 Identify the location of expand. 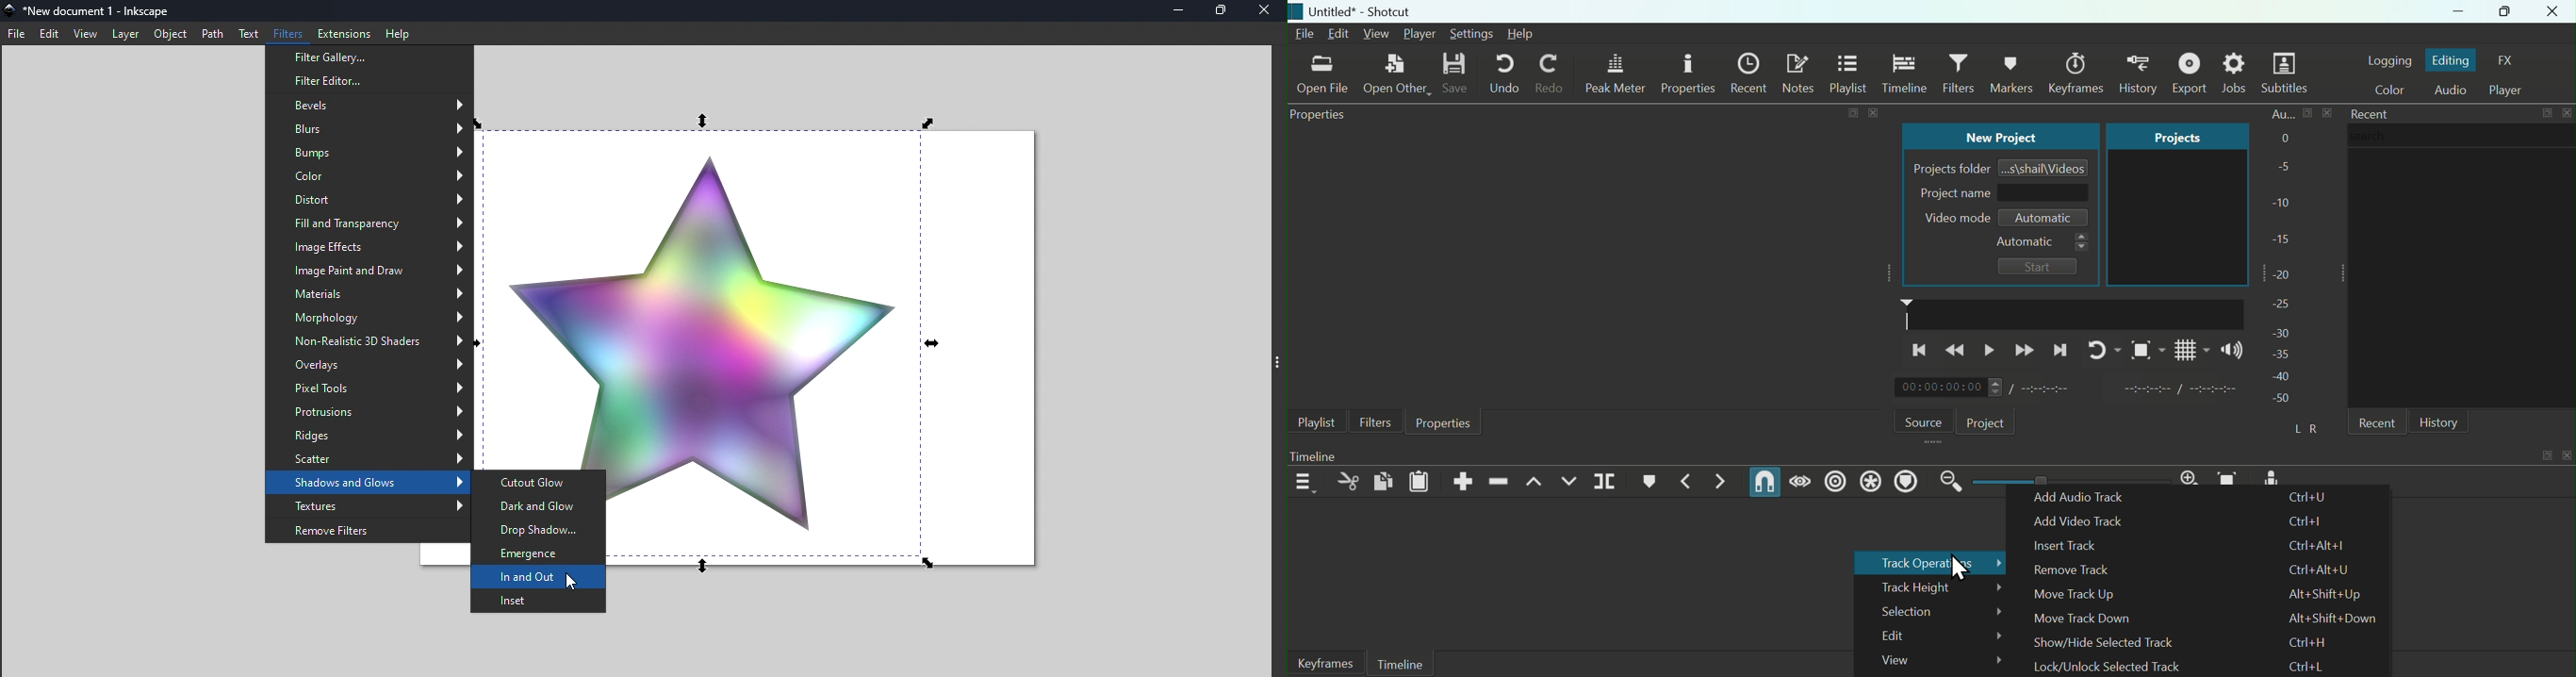
(1853, 113).